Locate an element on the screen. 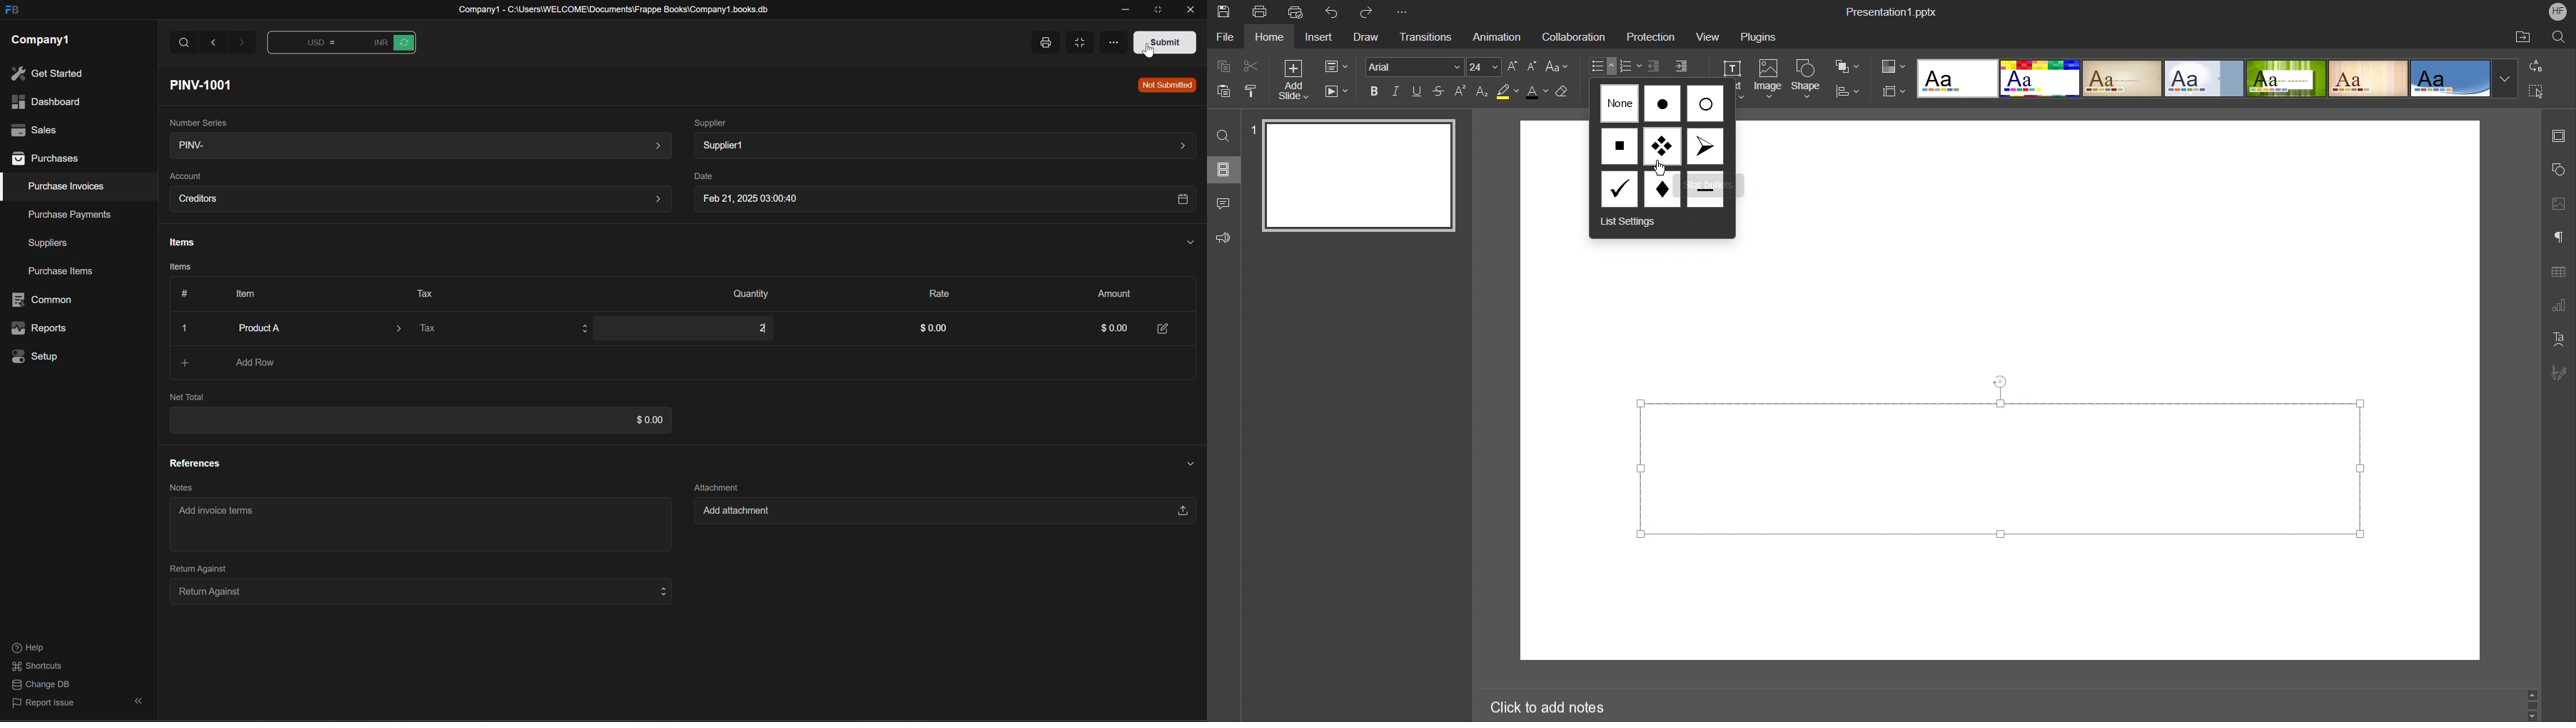  2 is located at coordinates (761, 326).